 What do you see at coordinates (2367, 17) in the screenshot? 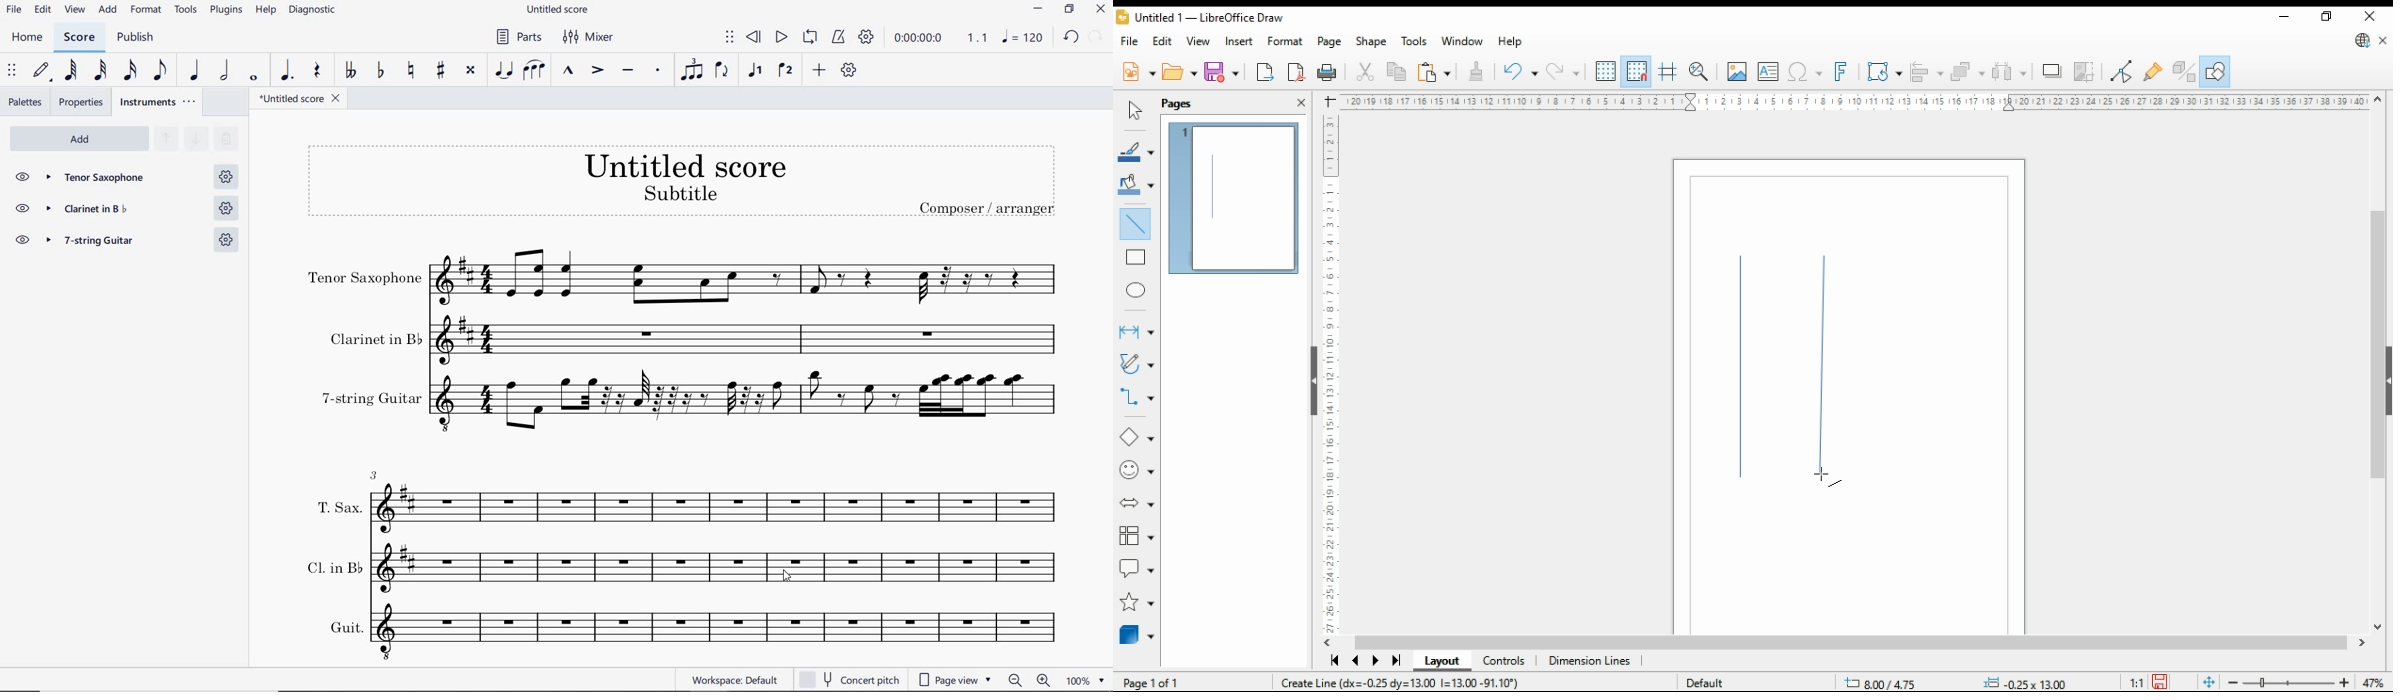
I see `close window` at bounding box center [2367, 17].